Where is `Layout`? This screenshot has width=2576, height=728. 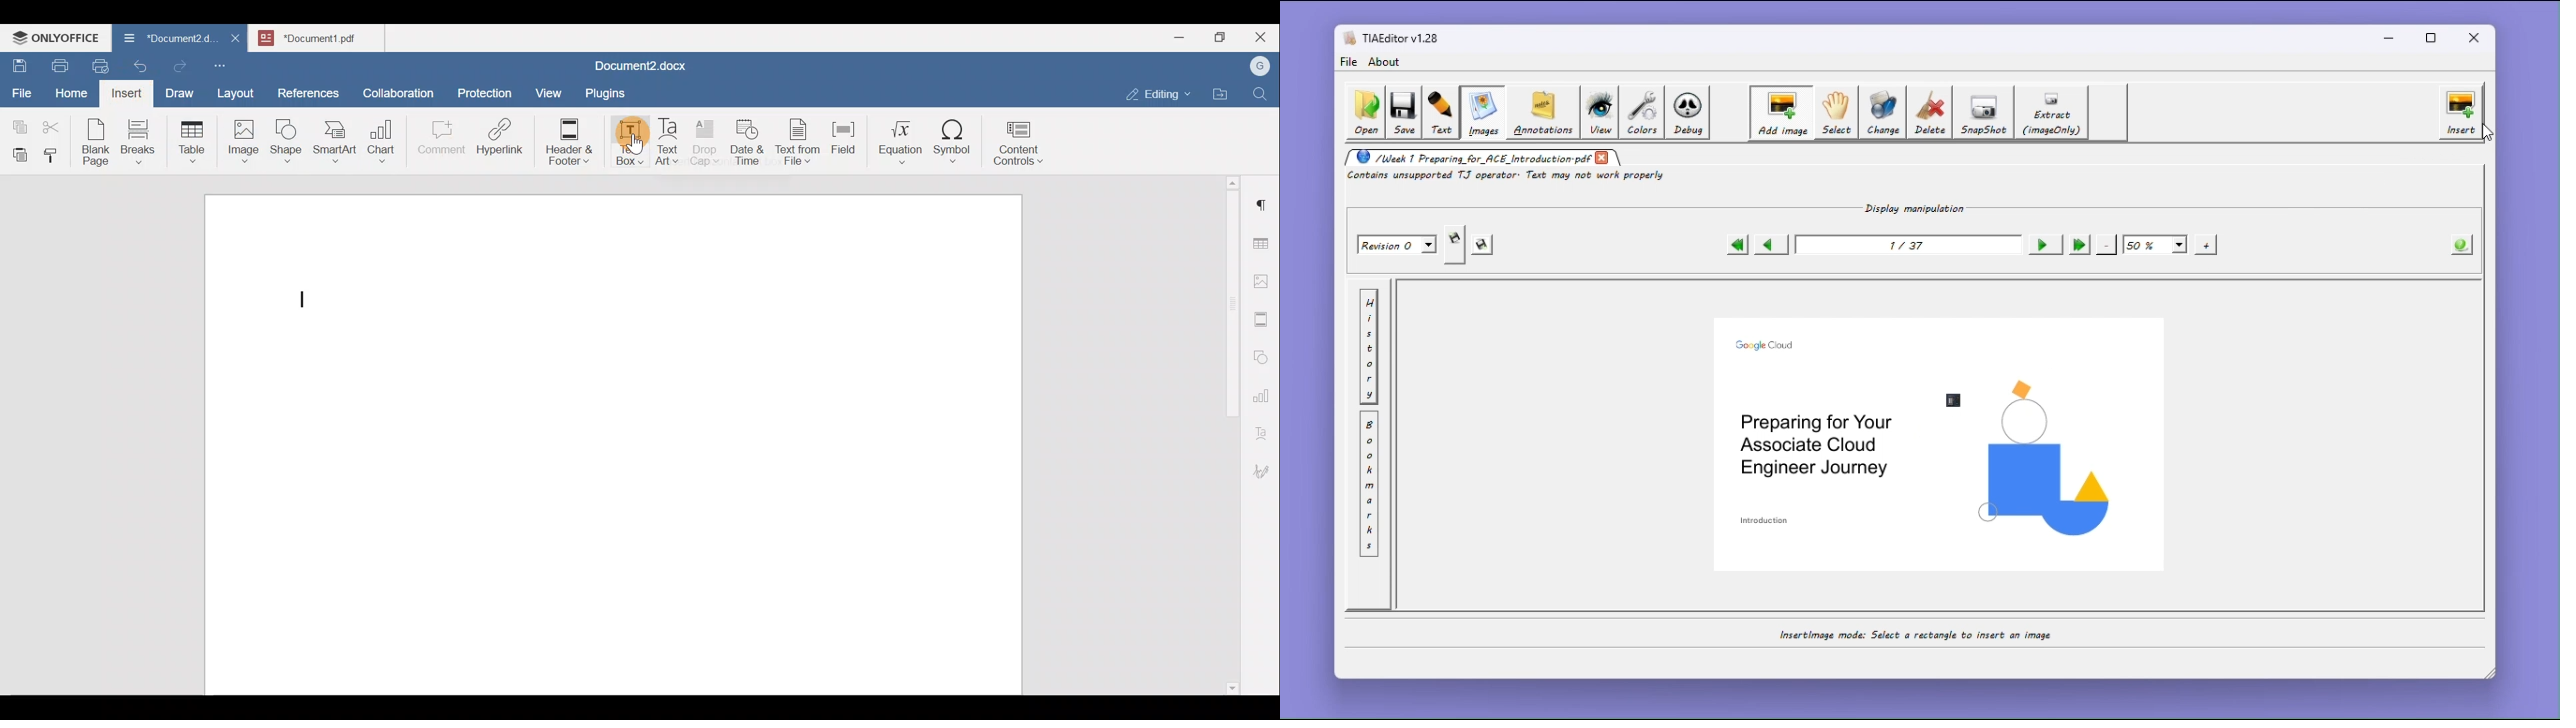 Layout is located at coordinates (239, 91).